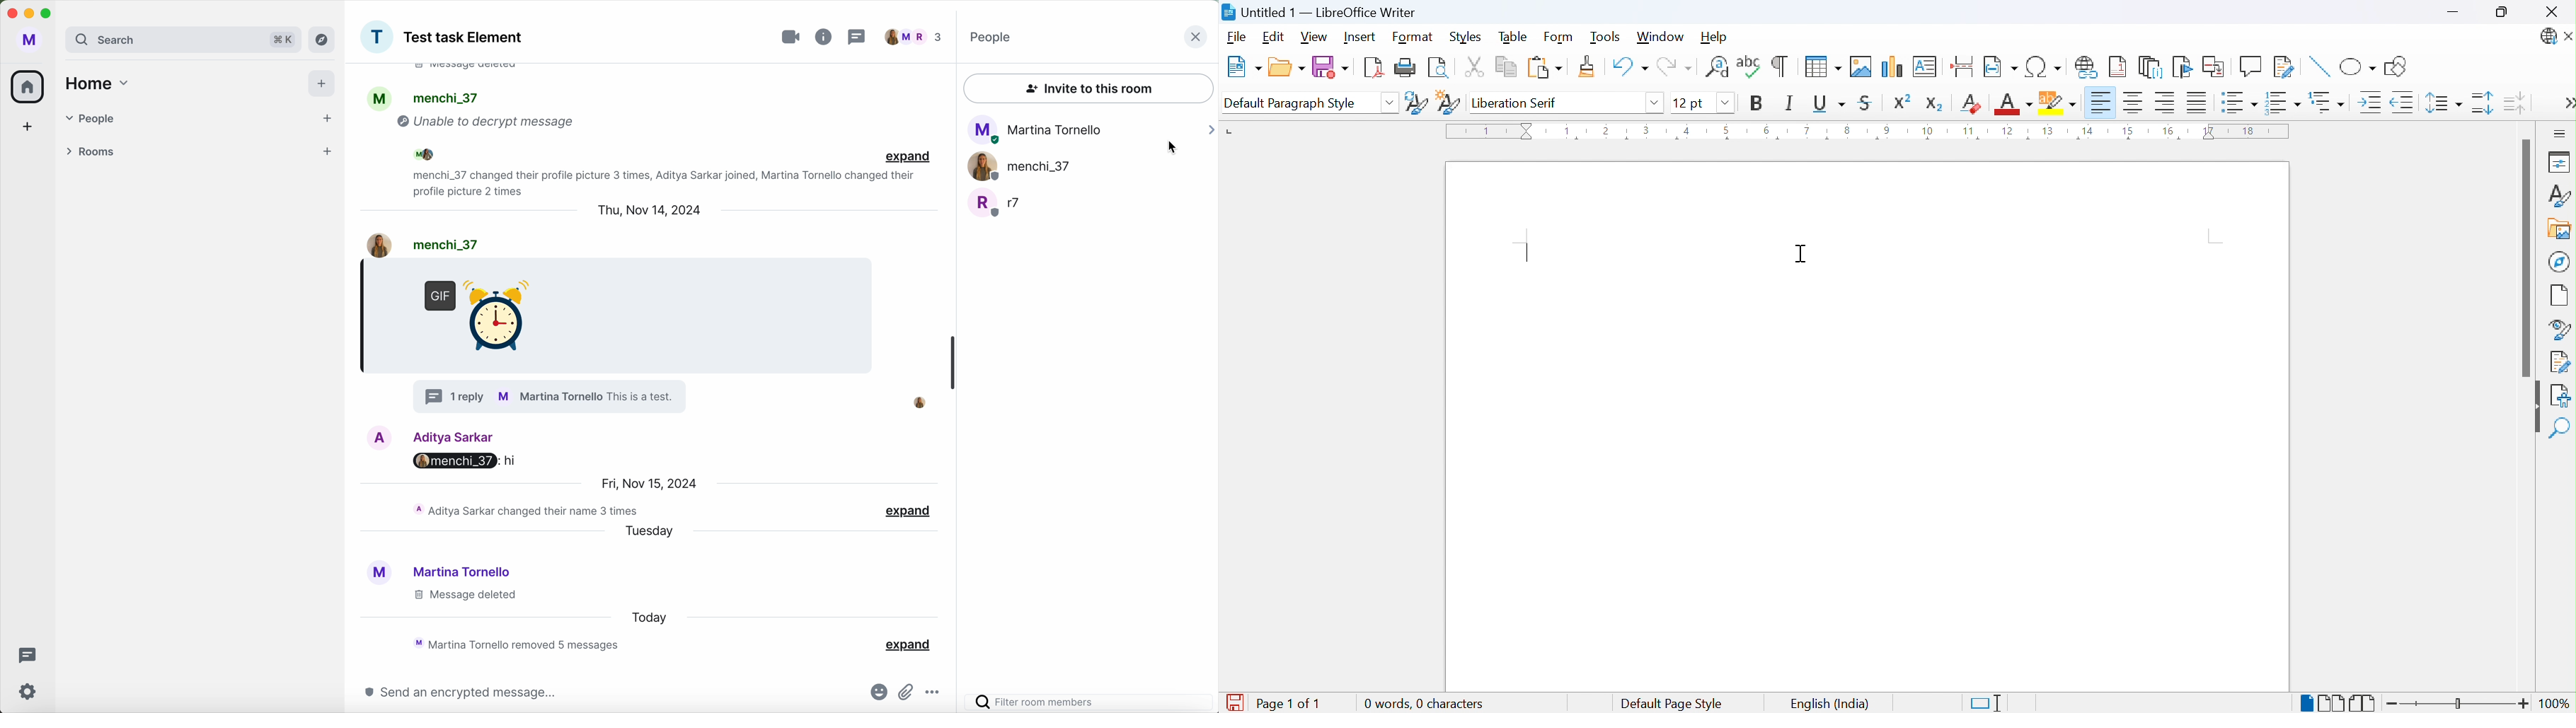  What do you see at coordinates (176, 149) in the screenshot?
I see `rooms` at bounding box center [176, 149].